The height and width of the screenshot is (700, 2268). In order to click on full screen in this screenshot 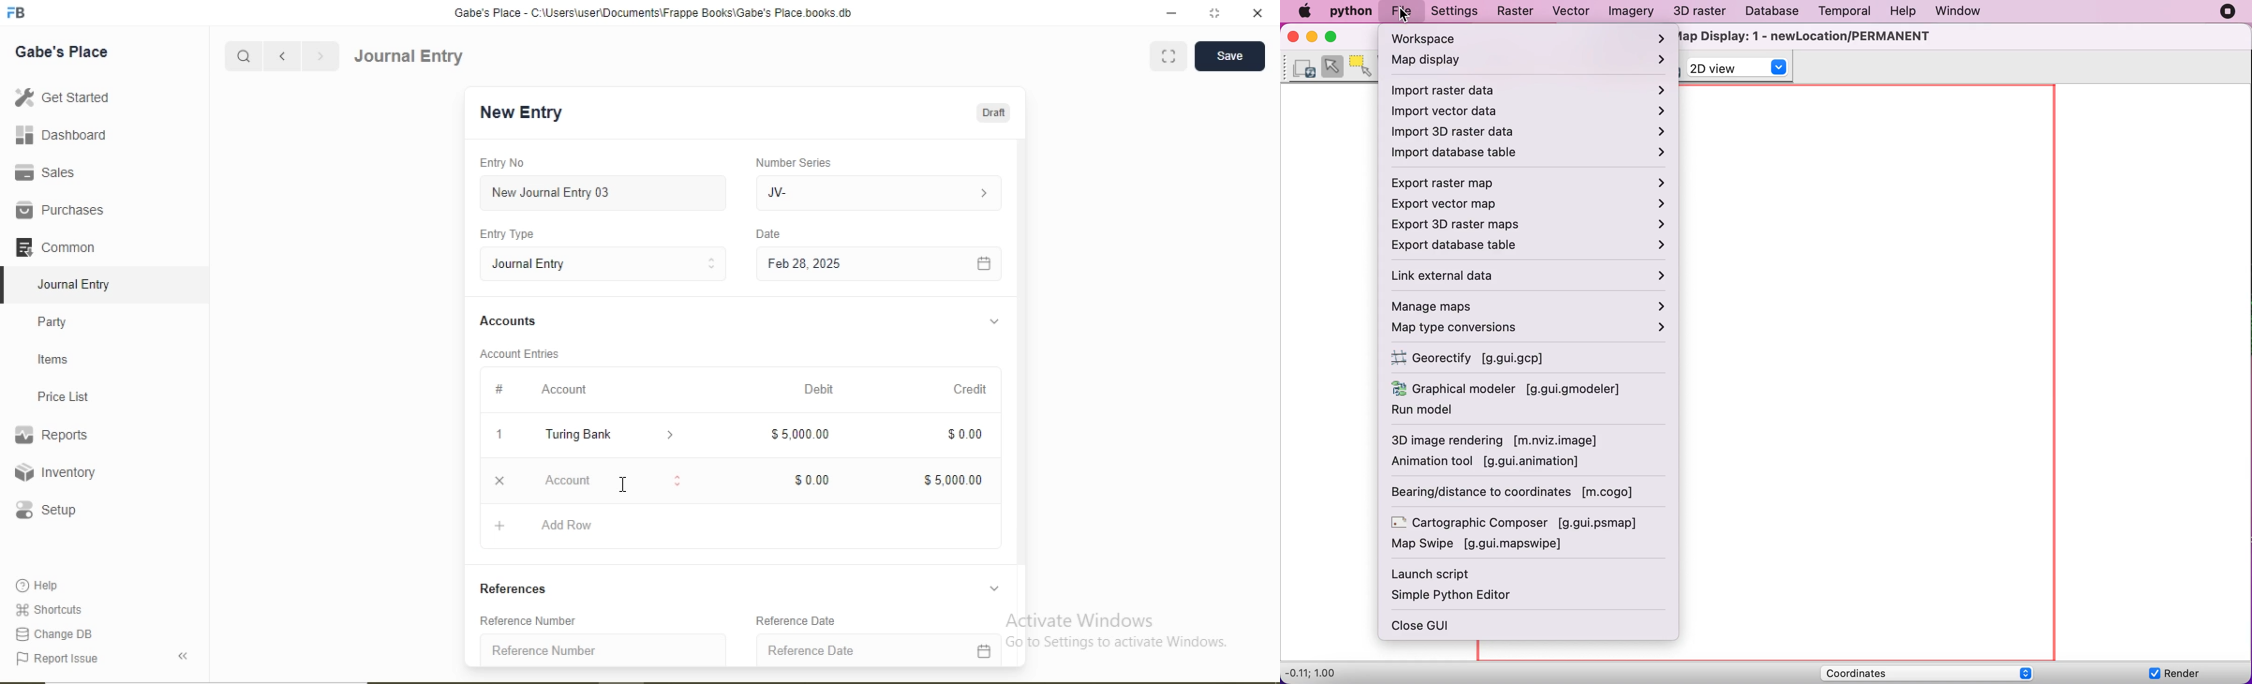, I will do `click(1215, 13)`.